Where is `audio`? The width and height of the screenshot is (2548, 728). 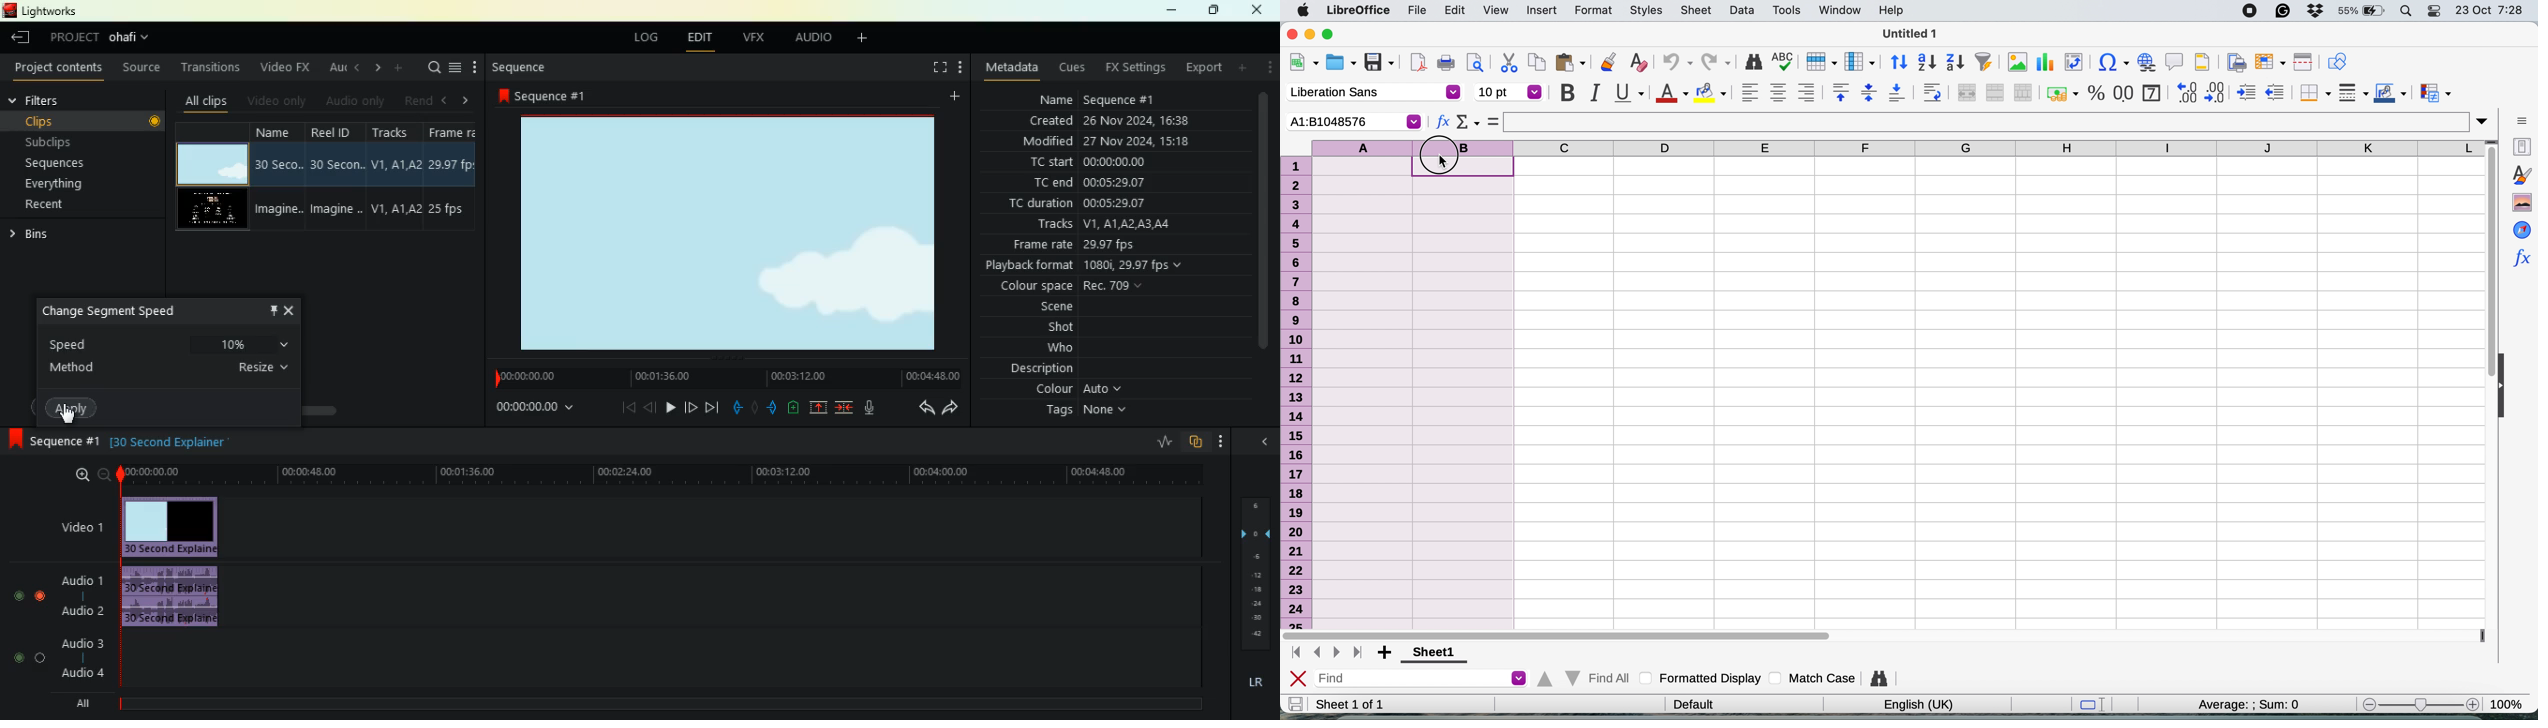
audio is located at coordinates (815, 40).